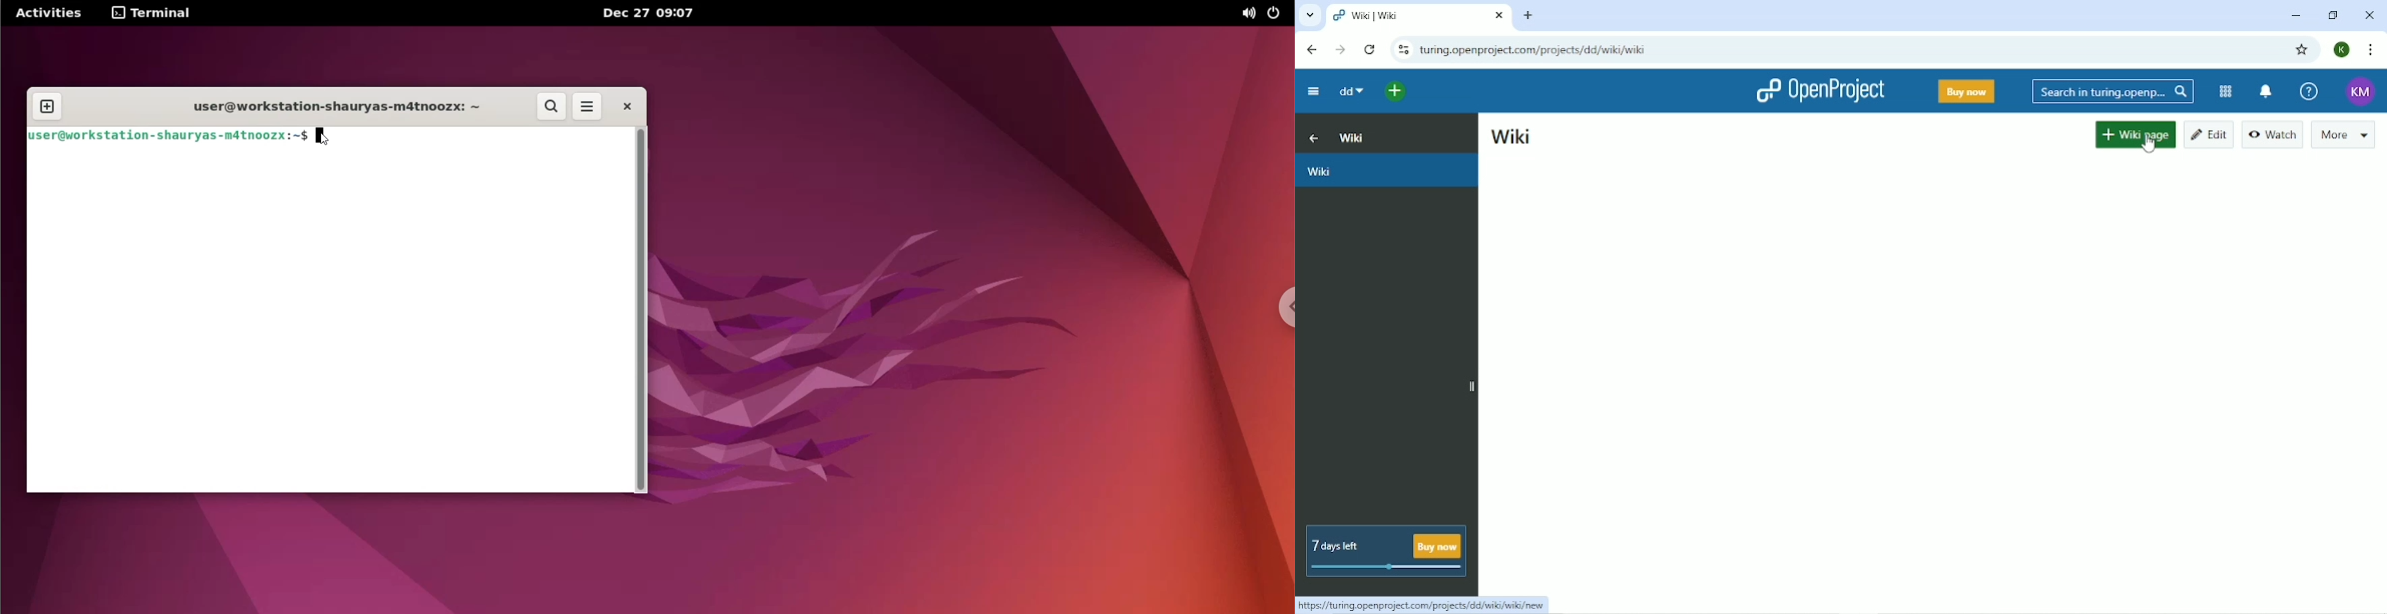 The height and width of the screenshot is (616, 2408). Describe the element at coordinates (1513, 138) in the screenshot. I see `Wiki` at that location.